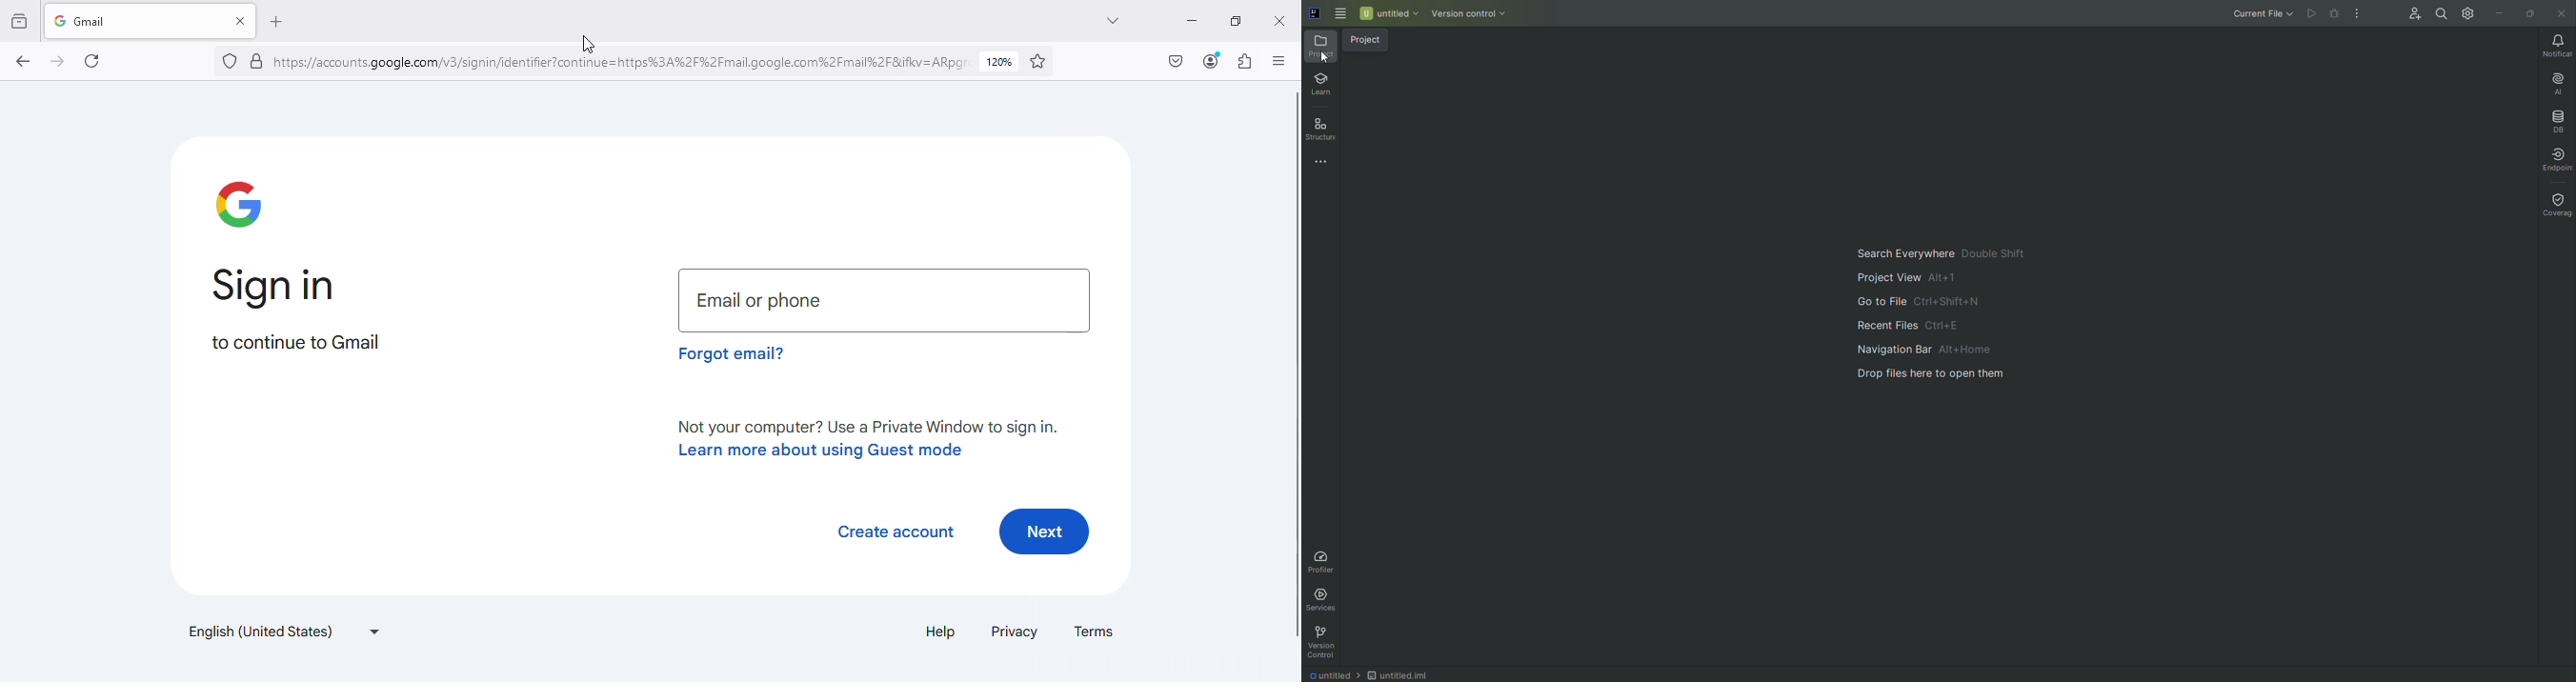 This screenshot has height=700, width=2576. What do you see at coordinates (1114, 21) in the screenshot?
I see `list all tabs` at bounding box center [1114, 21].